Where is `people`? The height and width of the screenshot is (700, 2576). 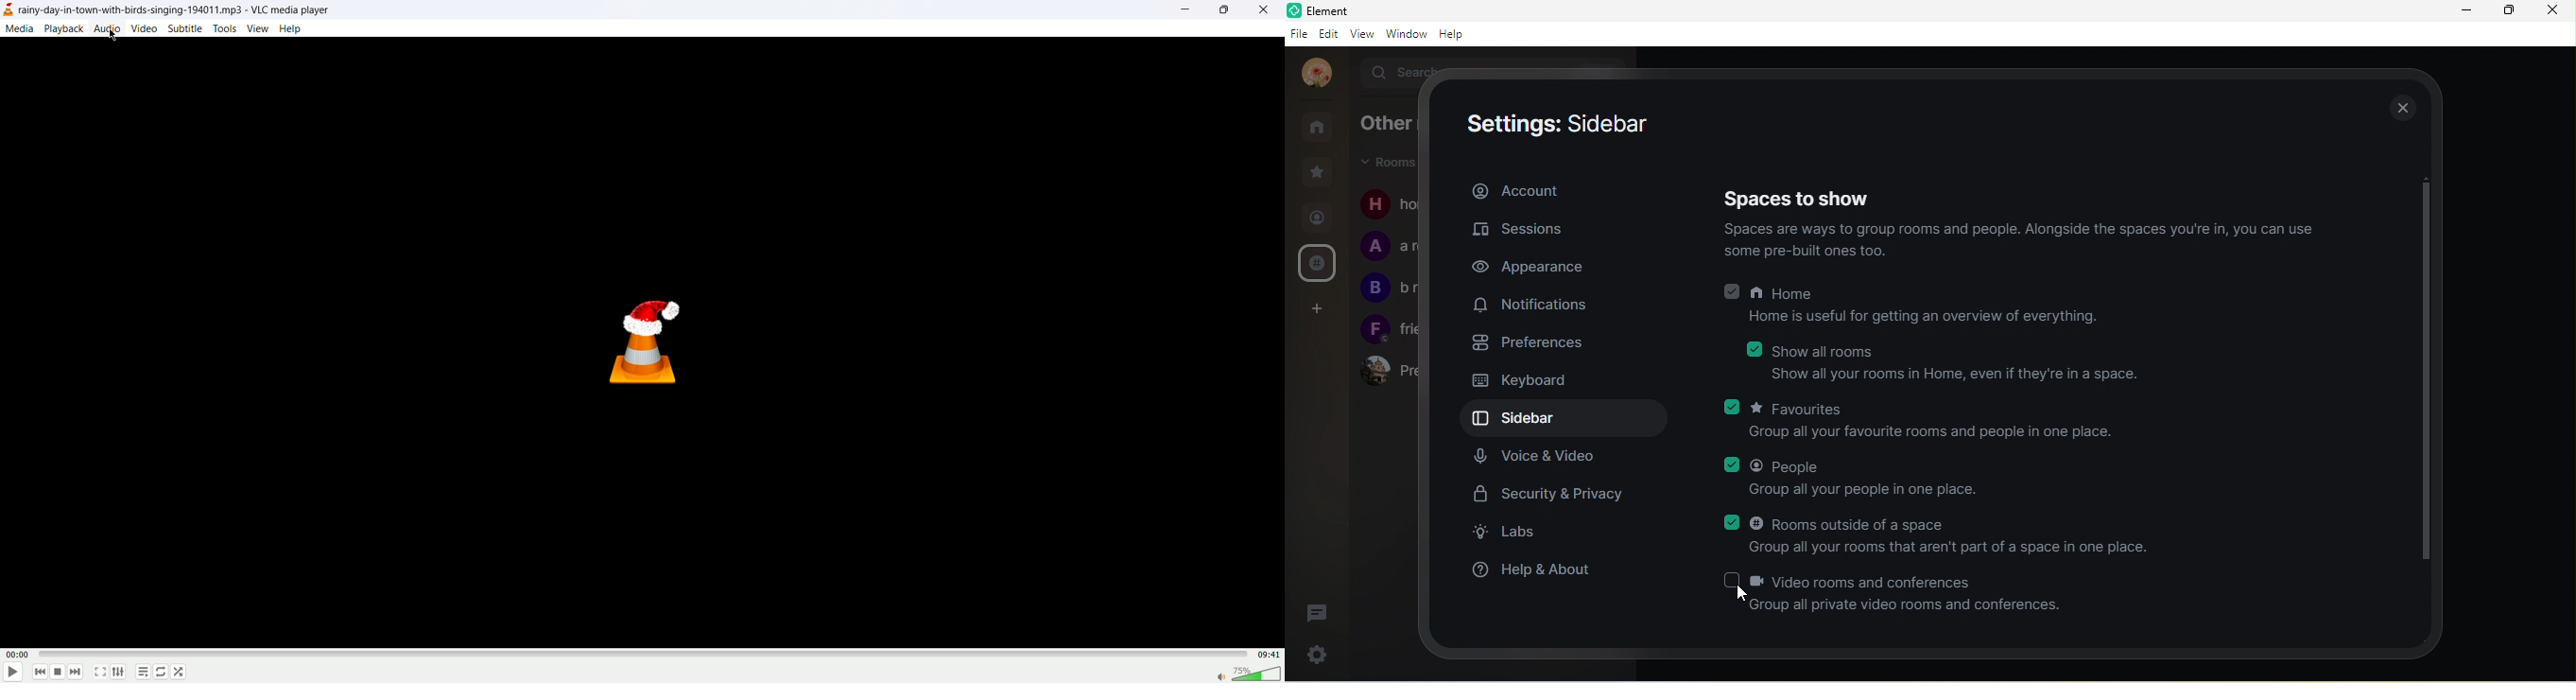 people is located at coordinates (1854, 479).